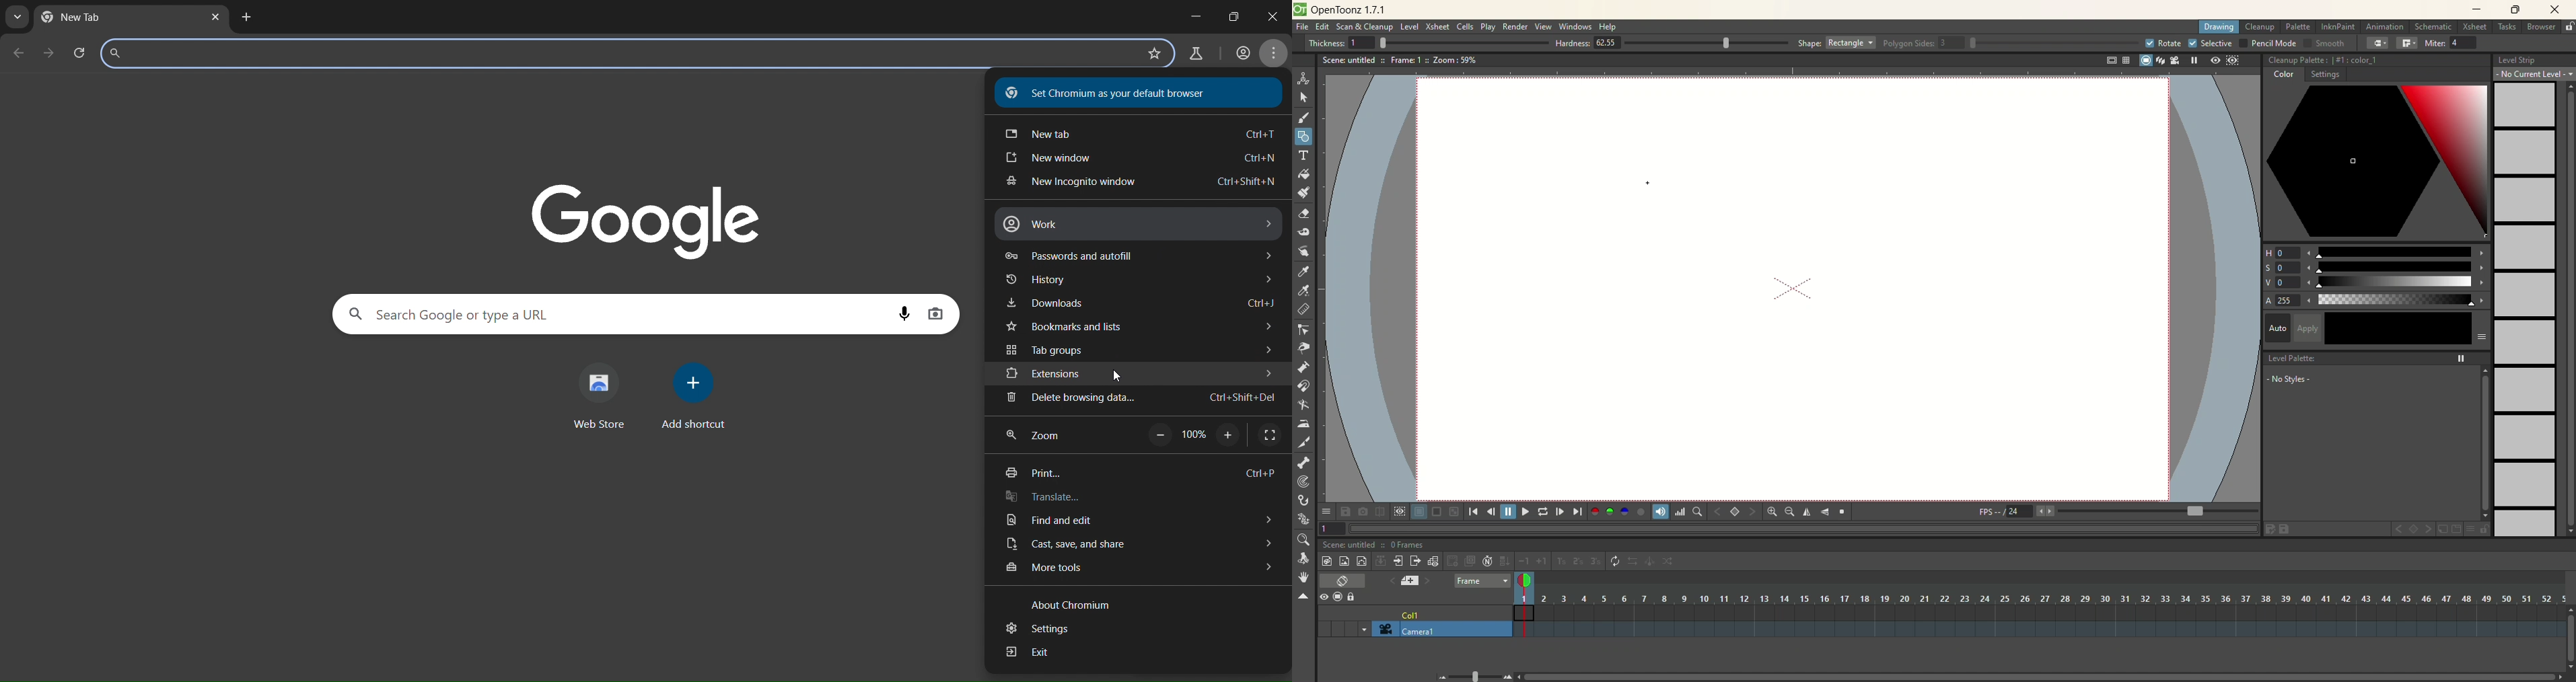 The width and height of the screenshot is (2576, 700). What do you see at coordinates (1374, 545) in the screenshot?
I see `scene untitled 0 Frame` at bounding box center [1374, 545].